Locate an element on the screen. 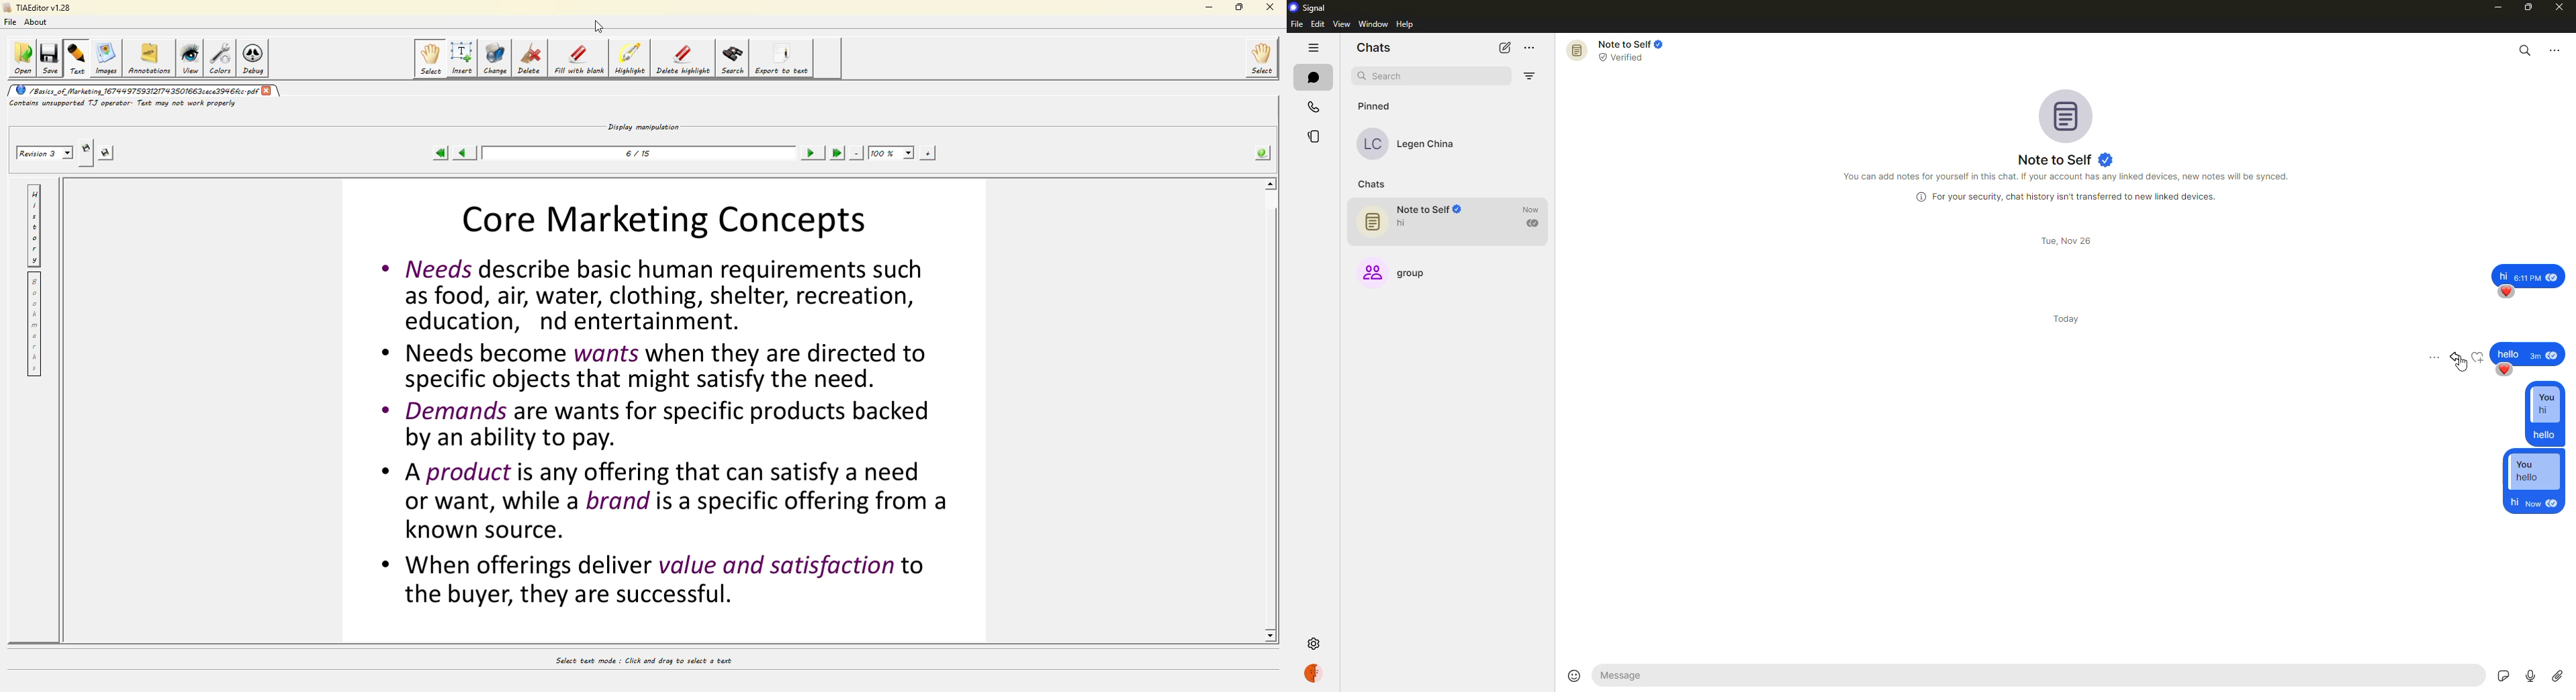  reaction is located at coordinates (2503, 370).